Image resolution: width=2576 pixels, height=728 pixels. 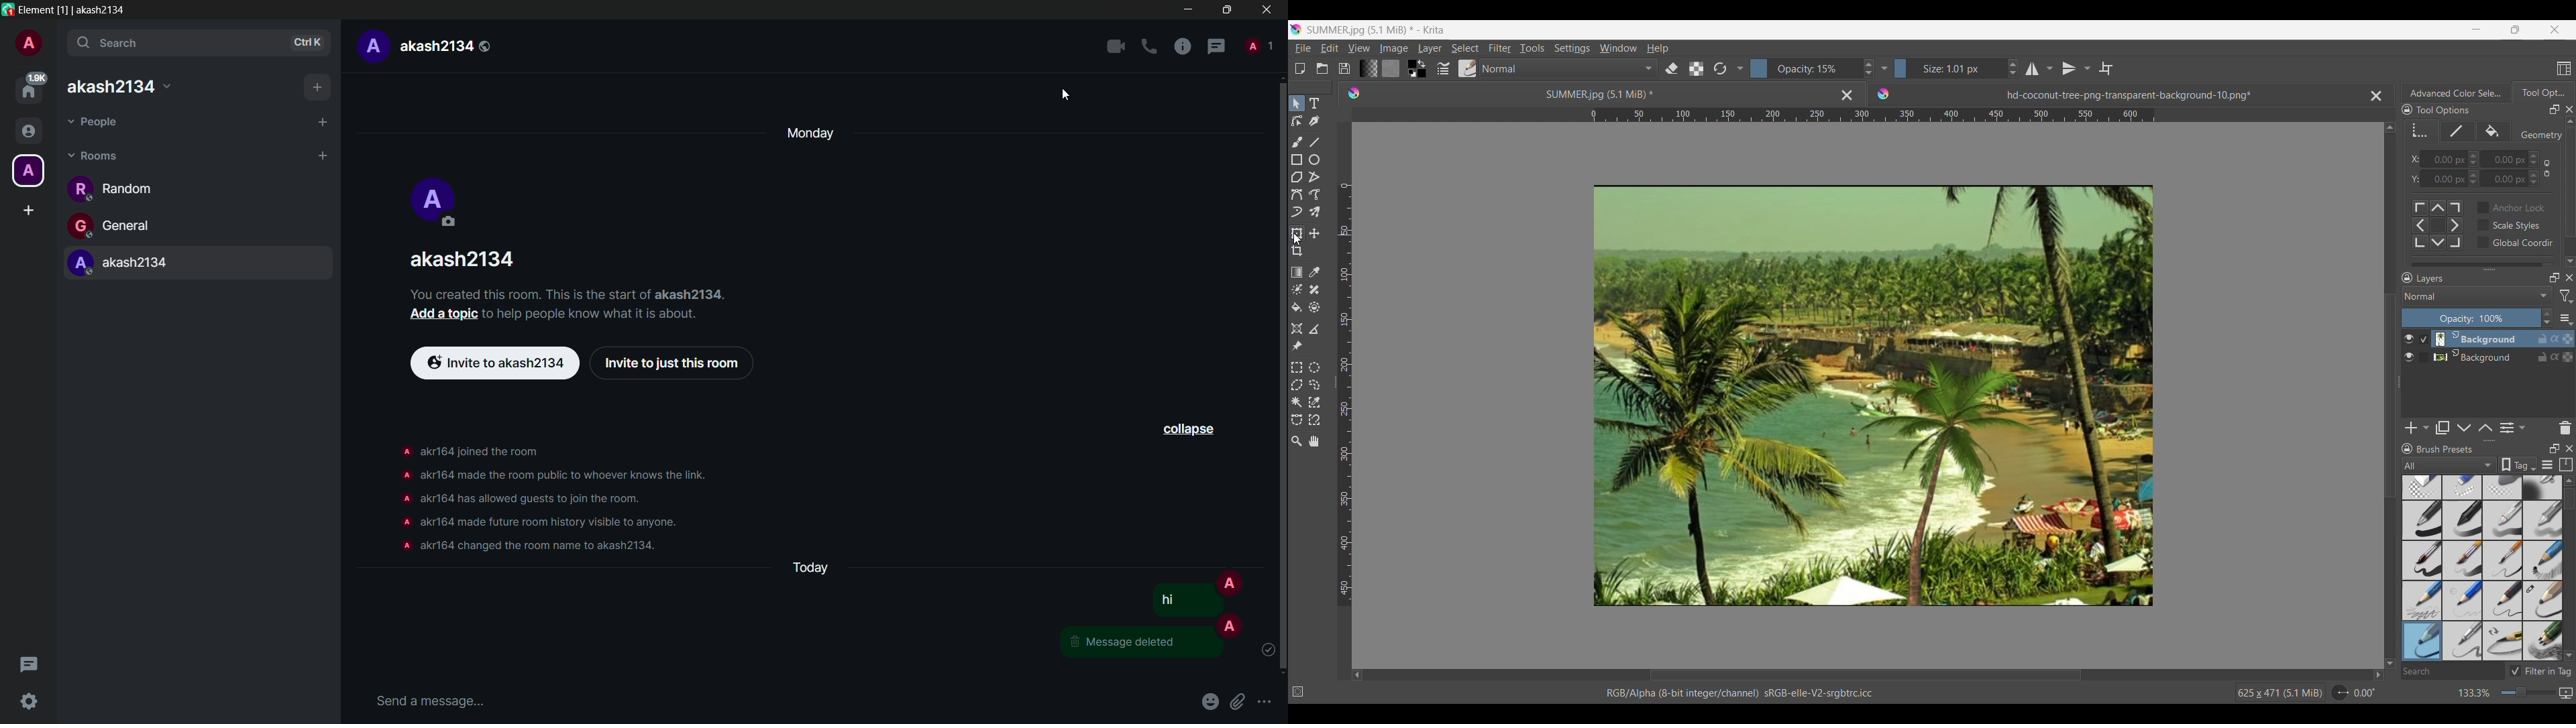 What do you see at coordinates (1297, 103) in the screenshot?
I see `Select shapes` at bounding box center [1297, 103].